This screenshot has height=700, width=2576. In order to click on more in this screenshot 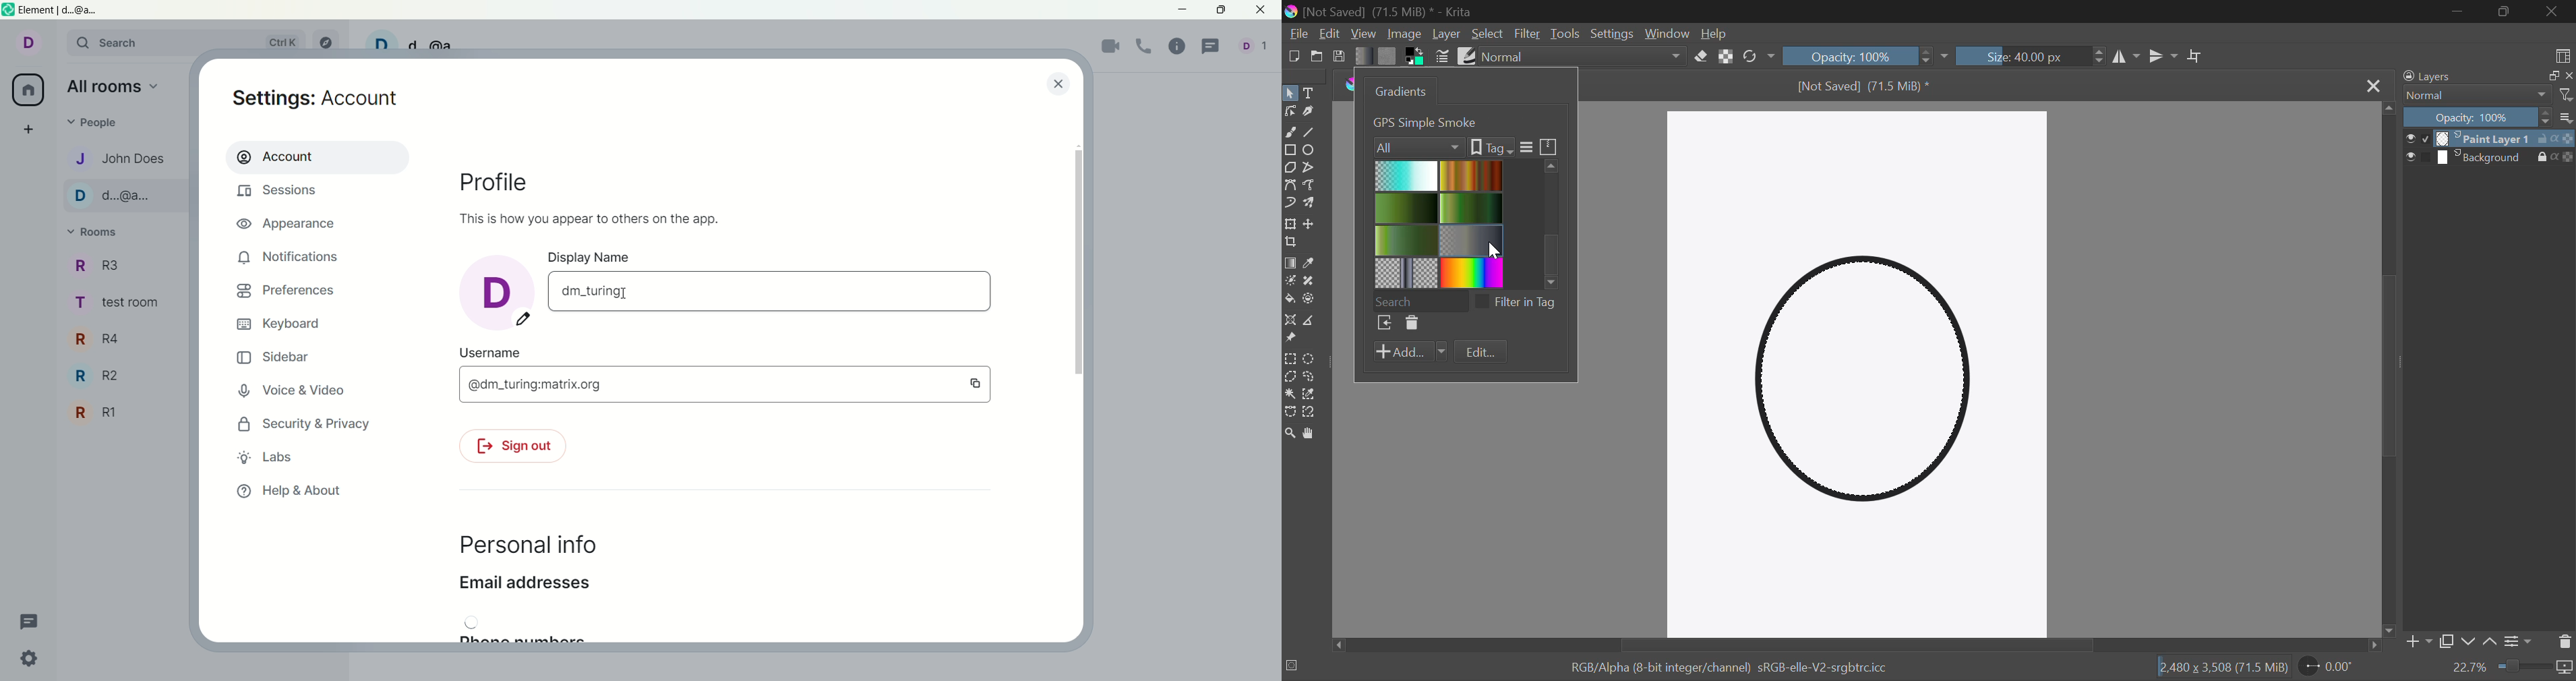, I will do `click(1528, 148)`.